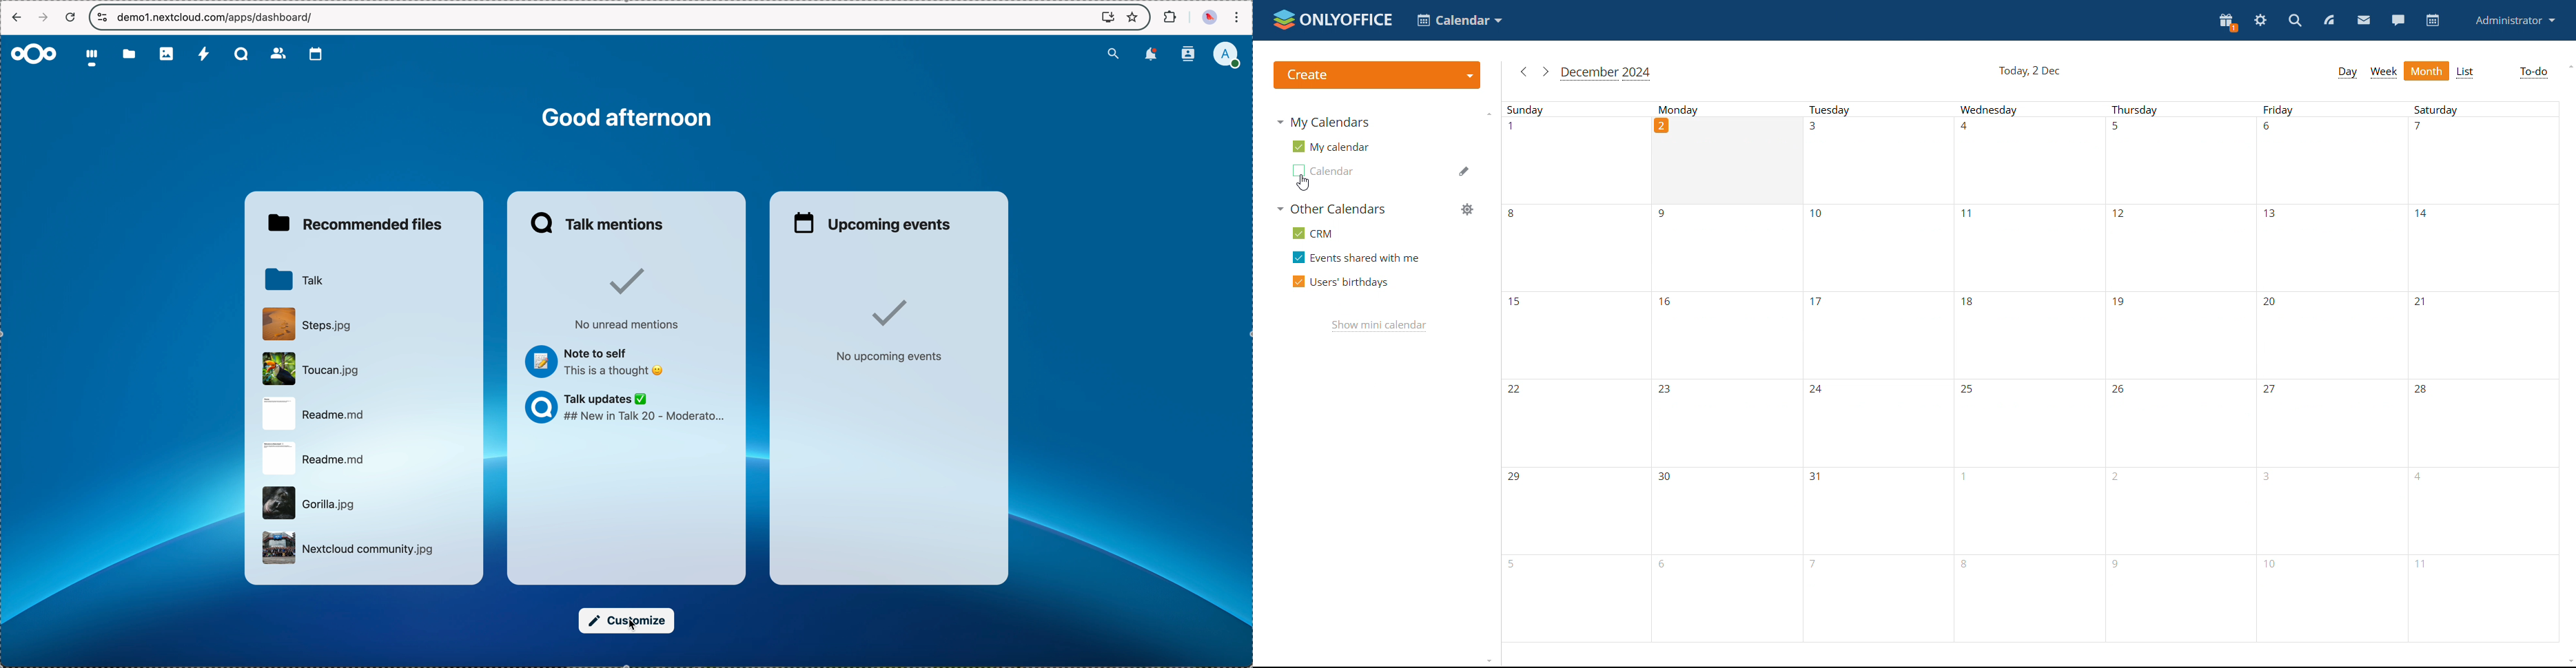 This screenshot has width=2576, height=672. Describe the element at coordinates (1463, 170) in the screenshot. I see `edit` at that location.